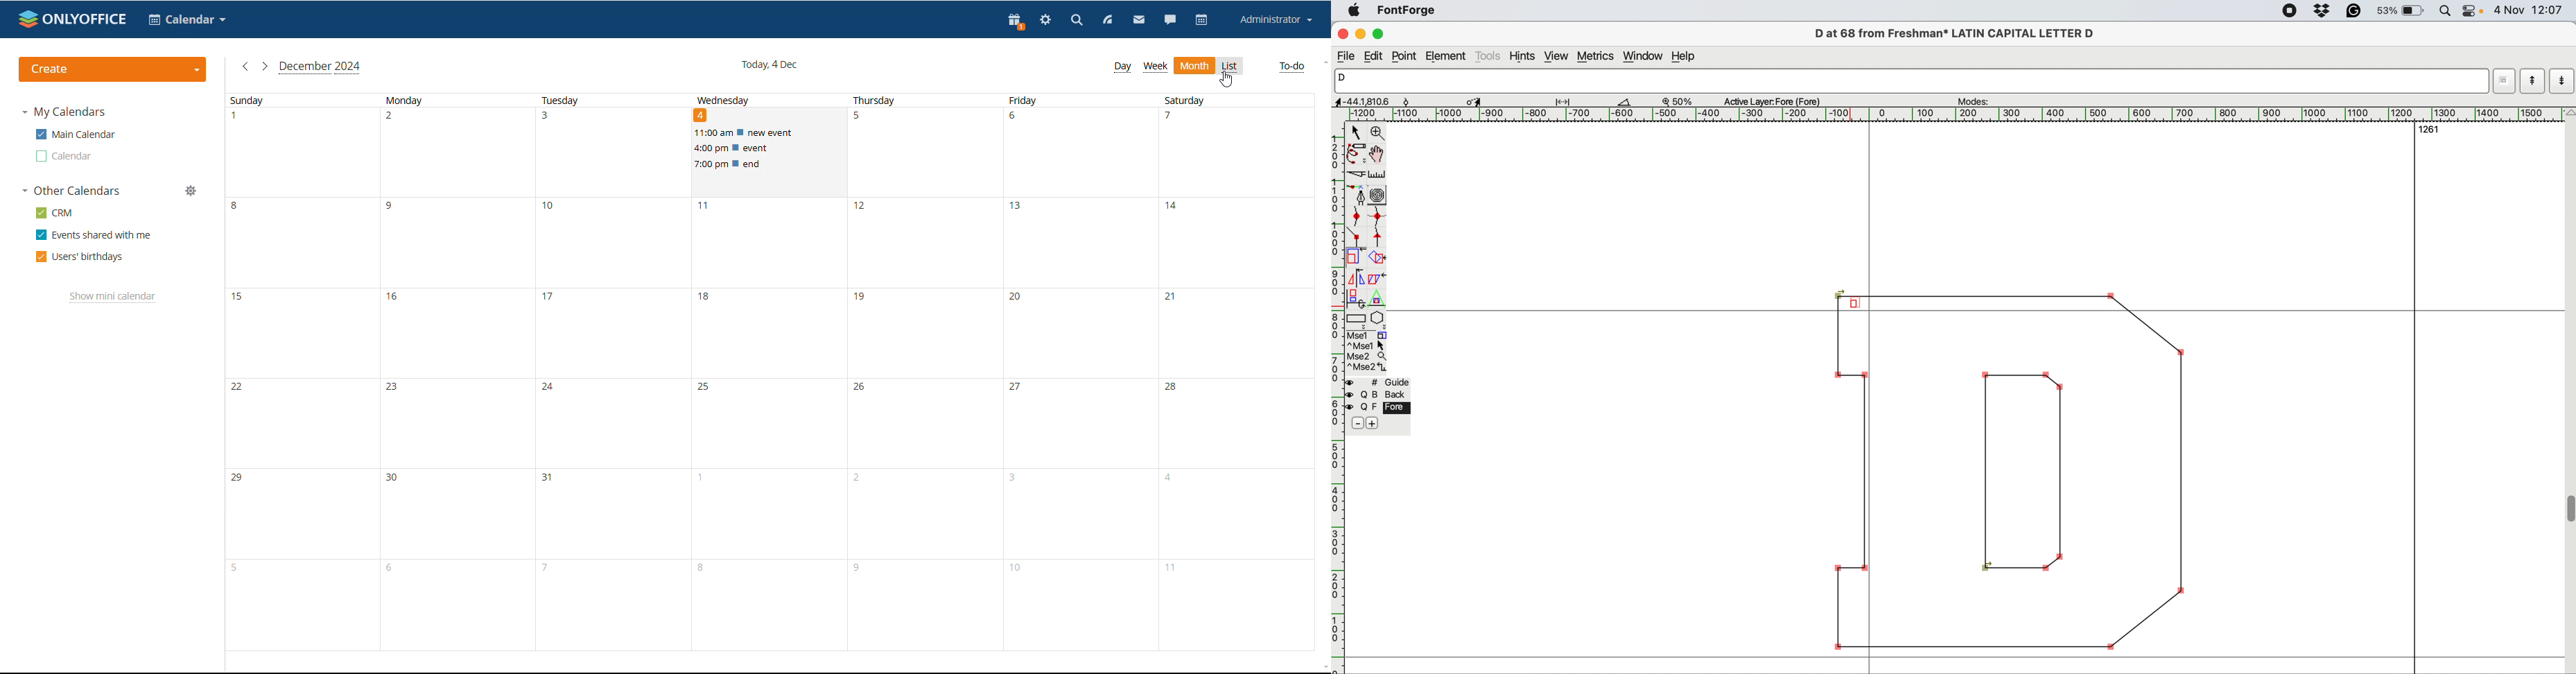 The height and width of the screenshot is (700, 2576). I want to click on logo, so click(73, 18).